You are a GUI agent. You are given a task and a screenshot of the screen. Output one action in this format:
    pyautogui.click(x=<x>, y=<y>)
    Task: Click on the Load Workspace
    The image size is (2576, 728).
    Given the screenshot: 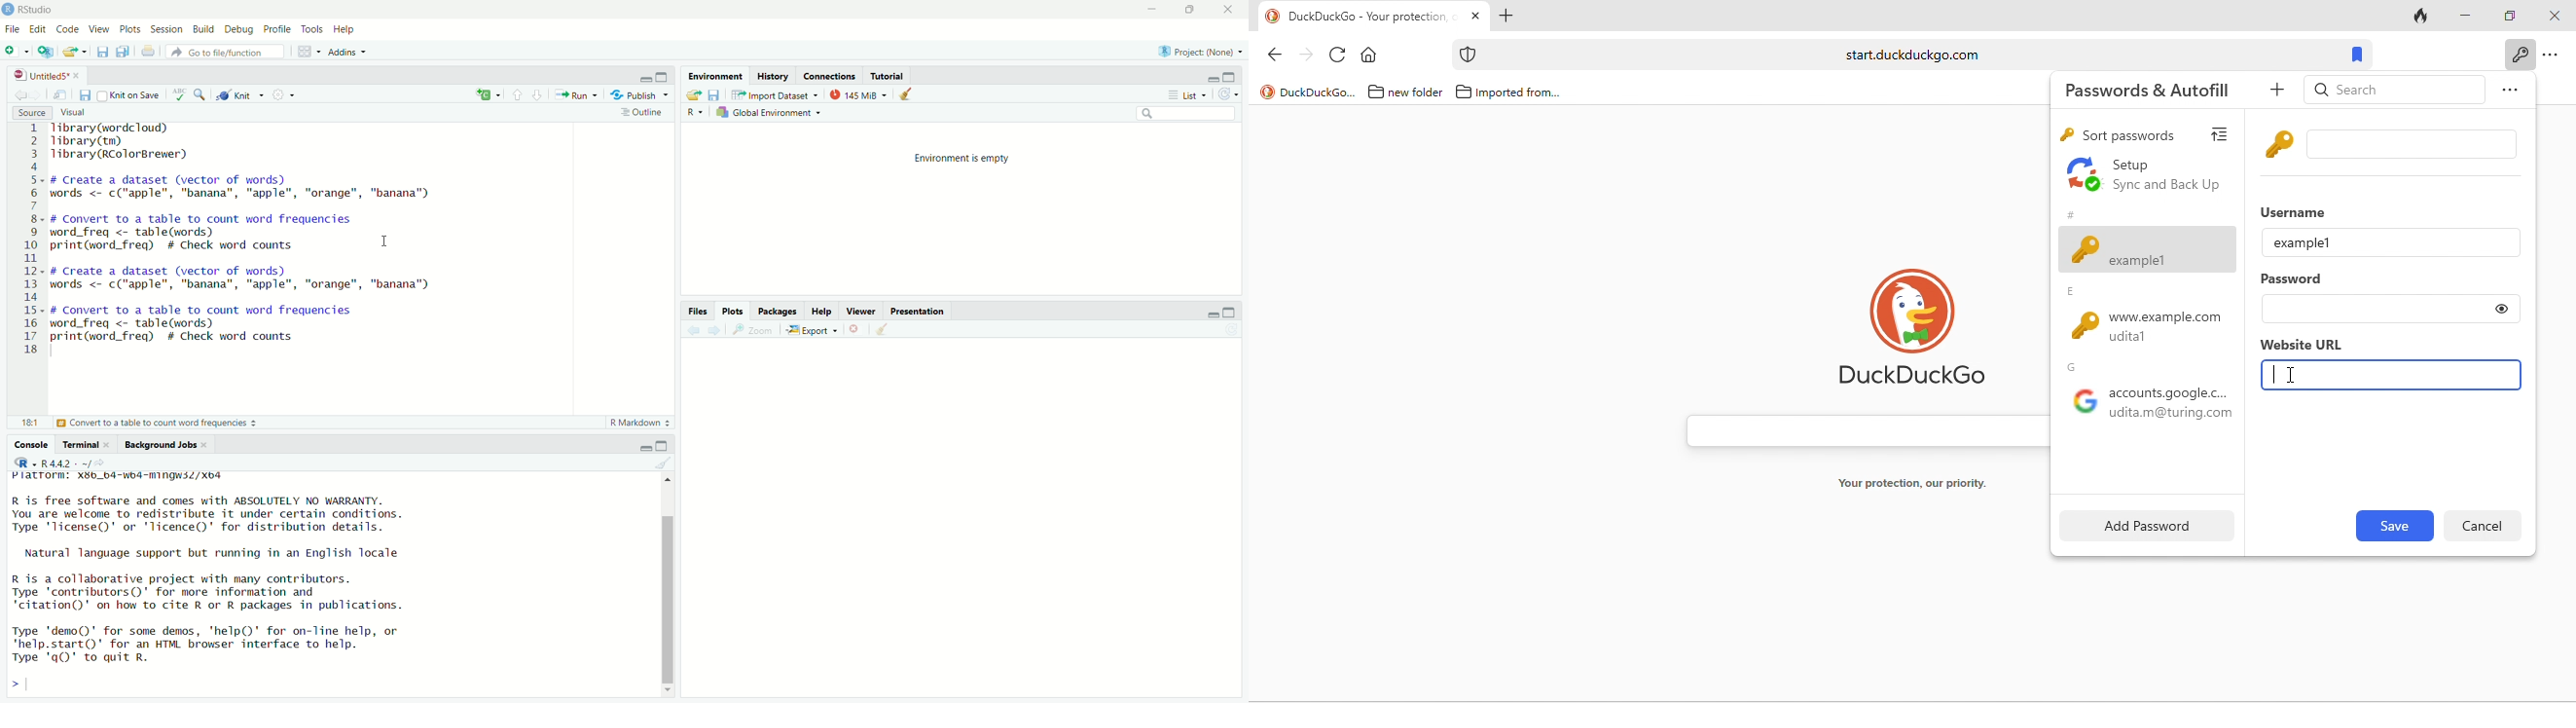 What is the action you would take?
    pyautogui.click(x=695, y=95)
    